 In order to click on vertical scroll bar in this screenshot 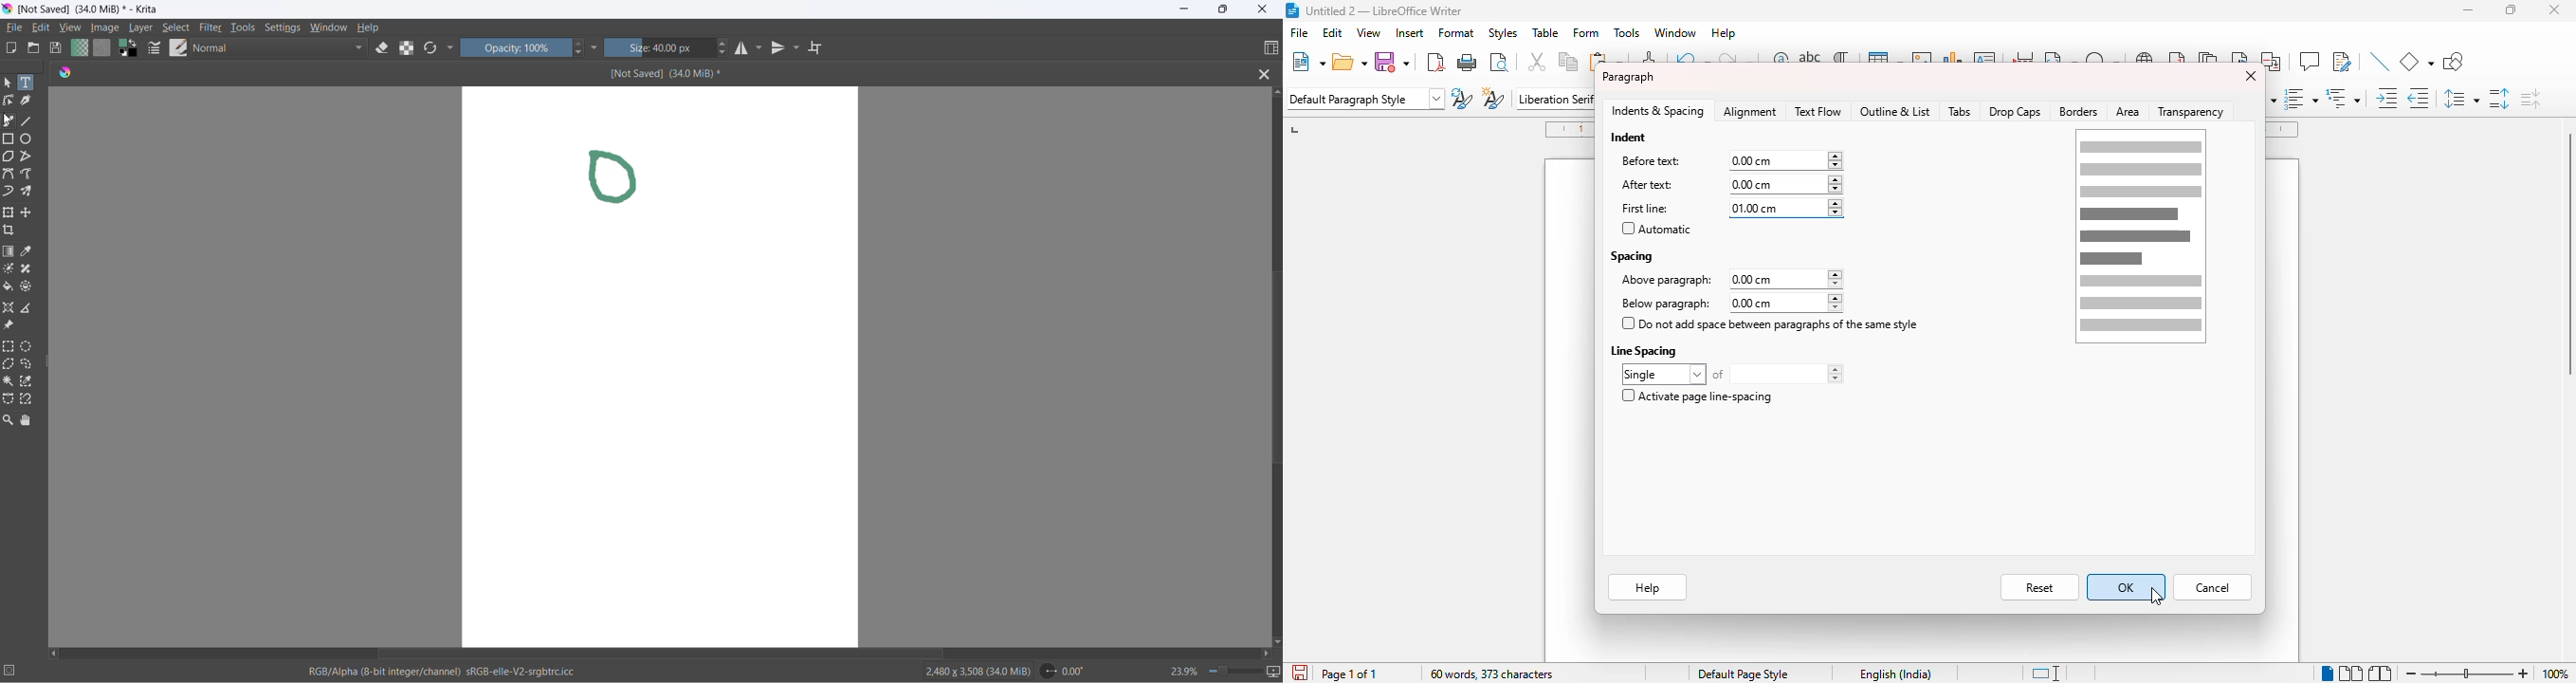, I will do `click(2567, 253)`.